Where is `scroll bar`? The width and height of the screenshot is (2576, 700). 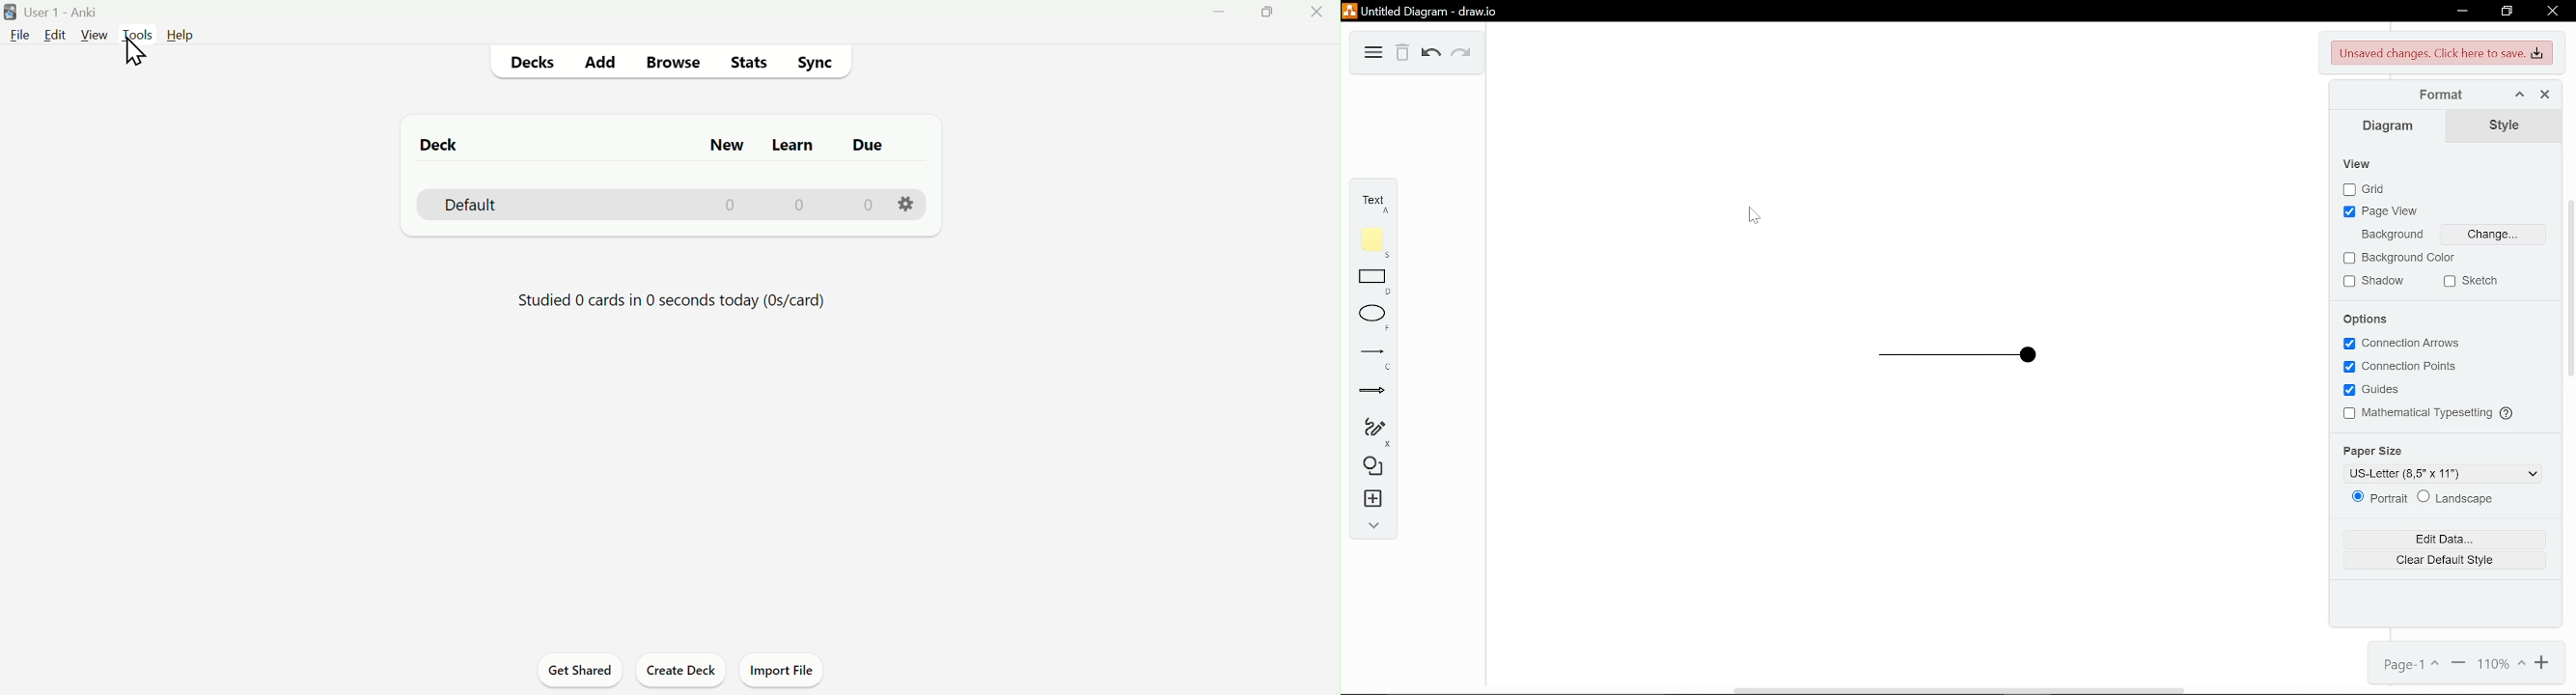
scroll bar is located at coordinates (2571, 290).